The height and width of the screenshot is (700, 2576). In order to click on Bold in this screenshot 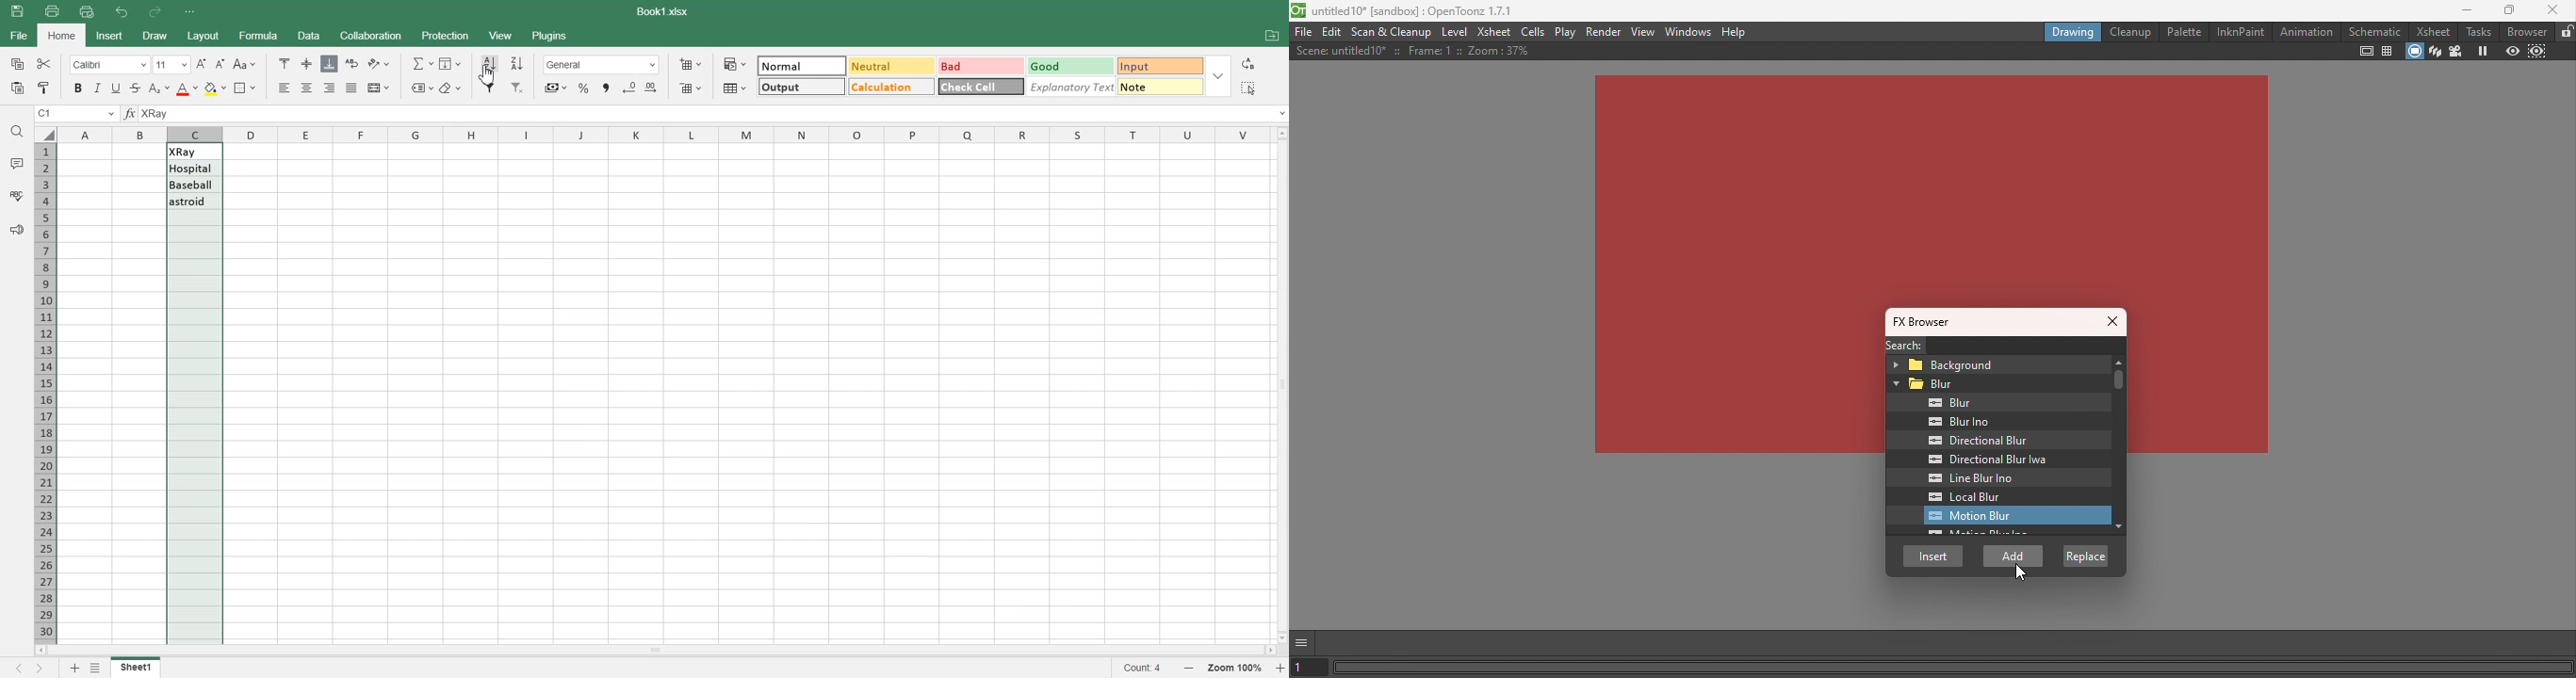, I will do `click(76, 88)`.